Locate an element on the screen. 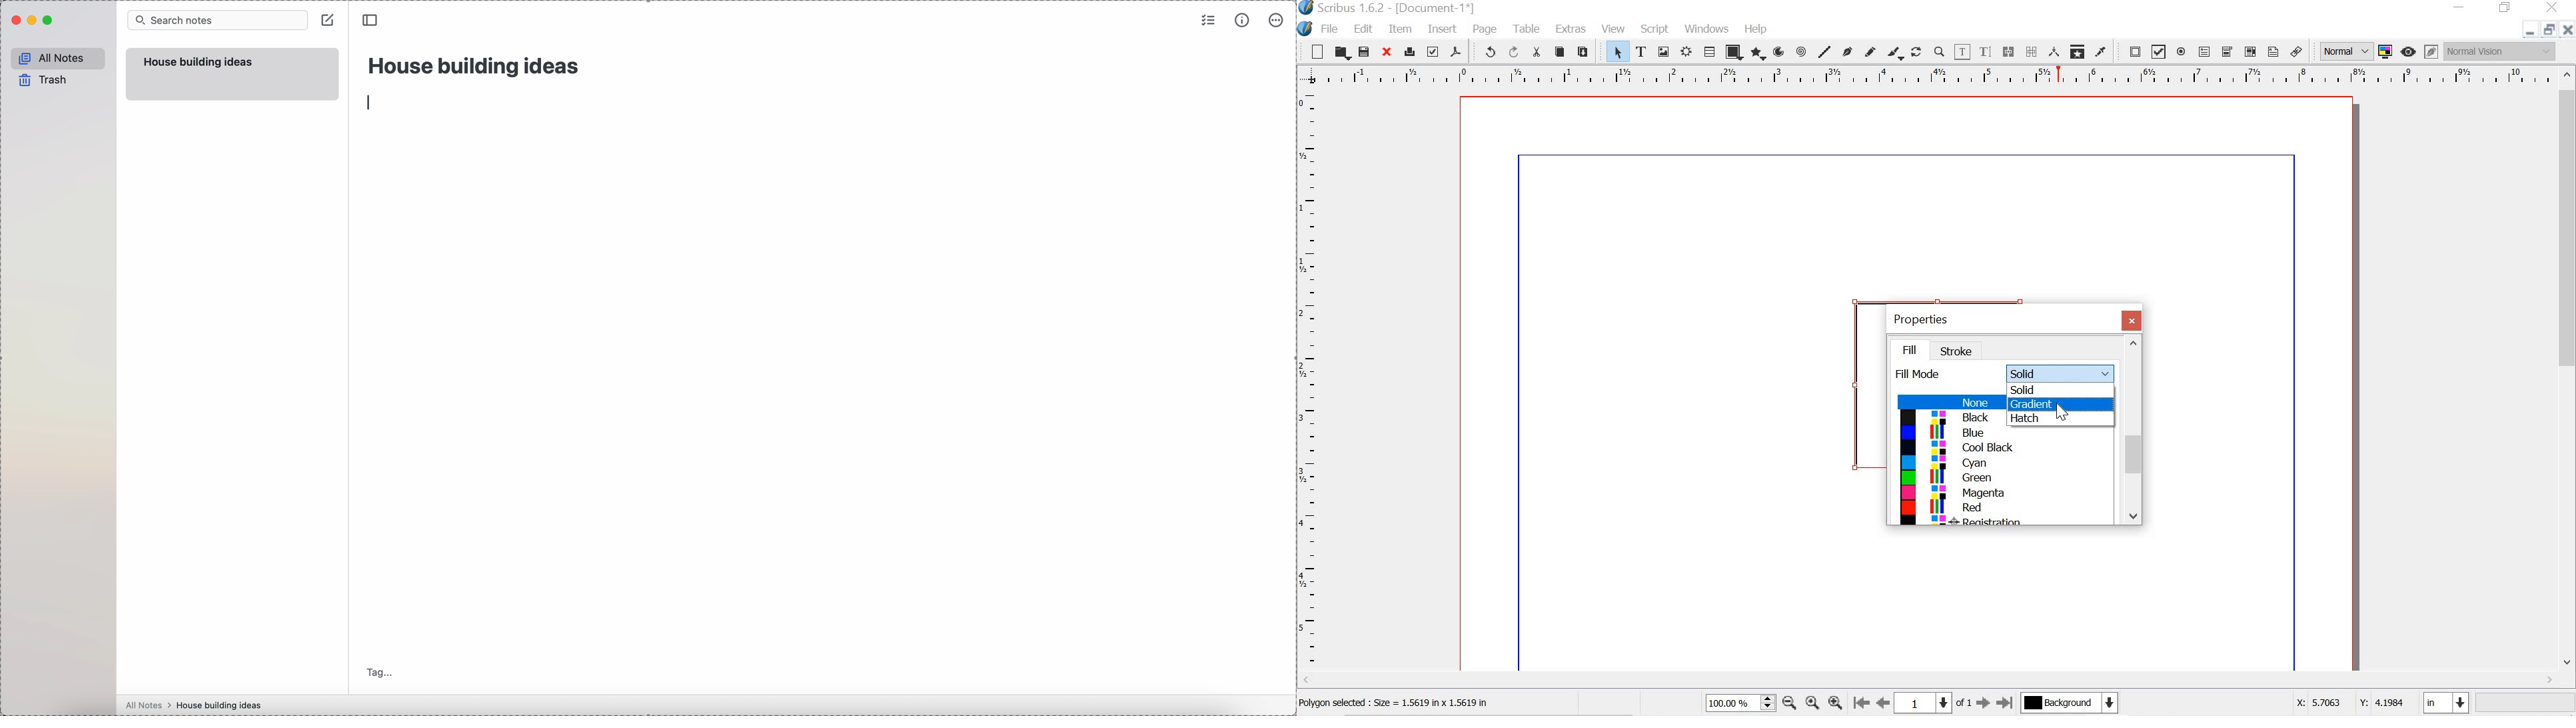  zoom out is located at coordinates (1789, 702).